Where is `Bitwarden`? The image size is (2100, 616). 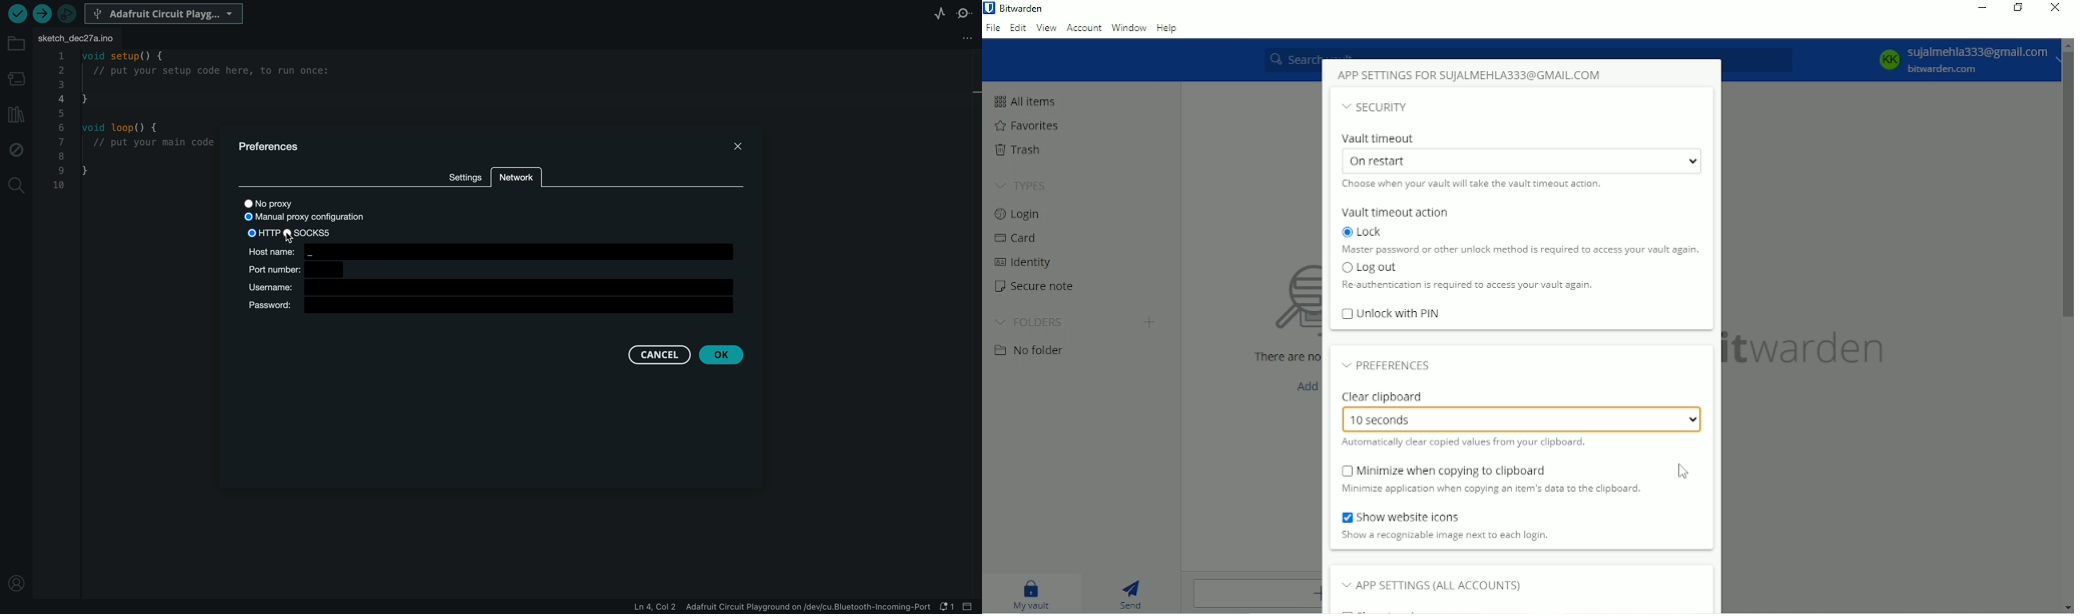 Bitwarden is located at coordinates (1026, 9).